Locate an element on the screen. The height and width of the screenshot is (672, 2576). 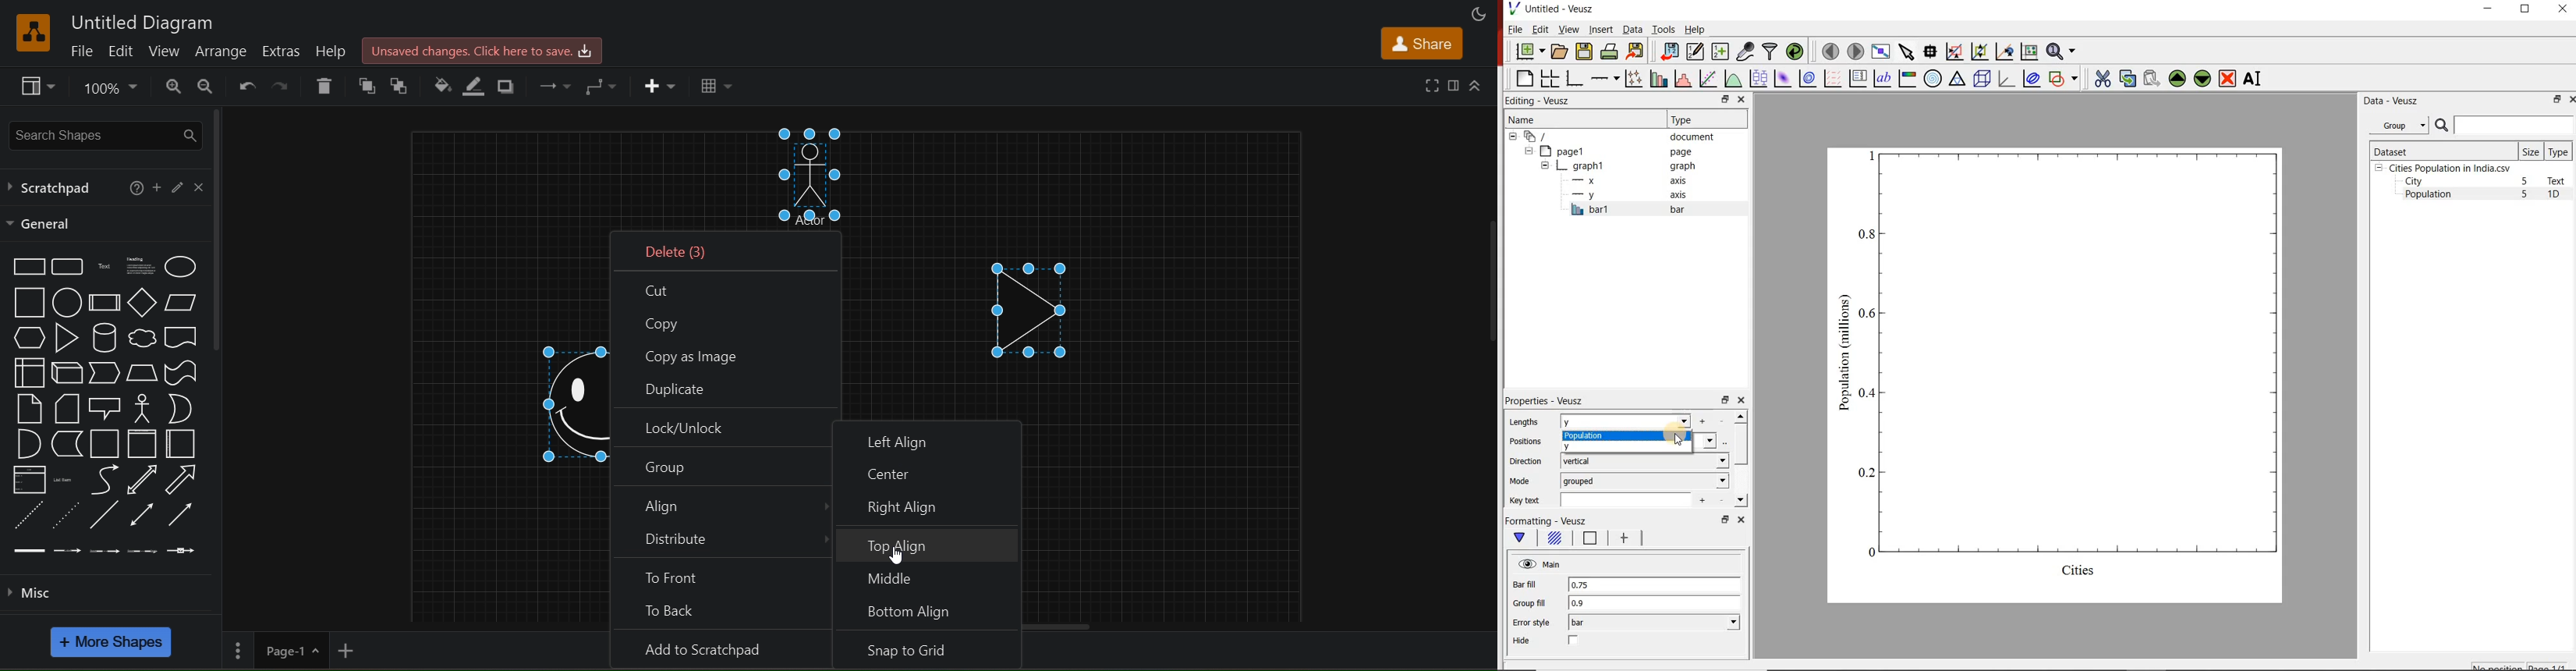
collapase/expand is located at coordinates (1477, 87).